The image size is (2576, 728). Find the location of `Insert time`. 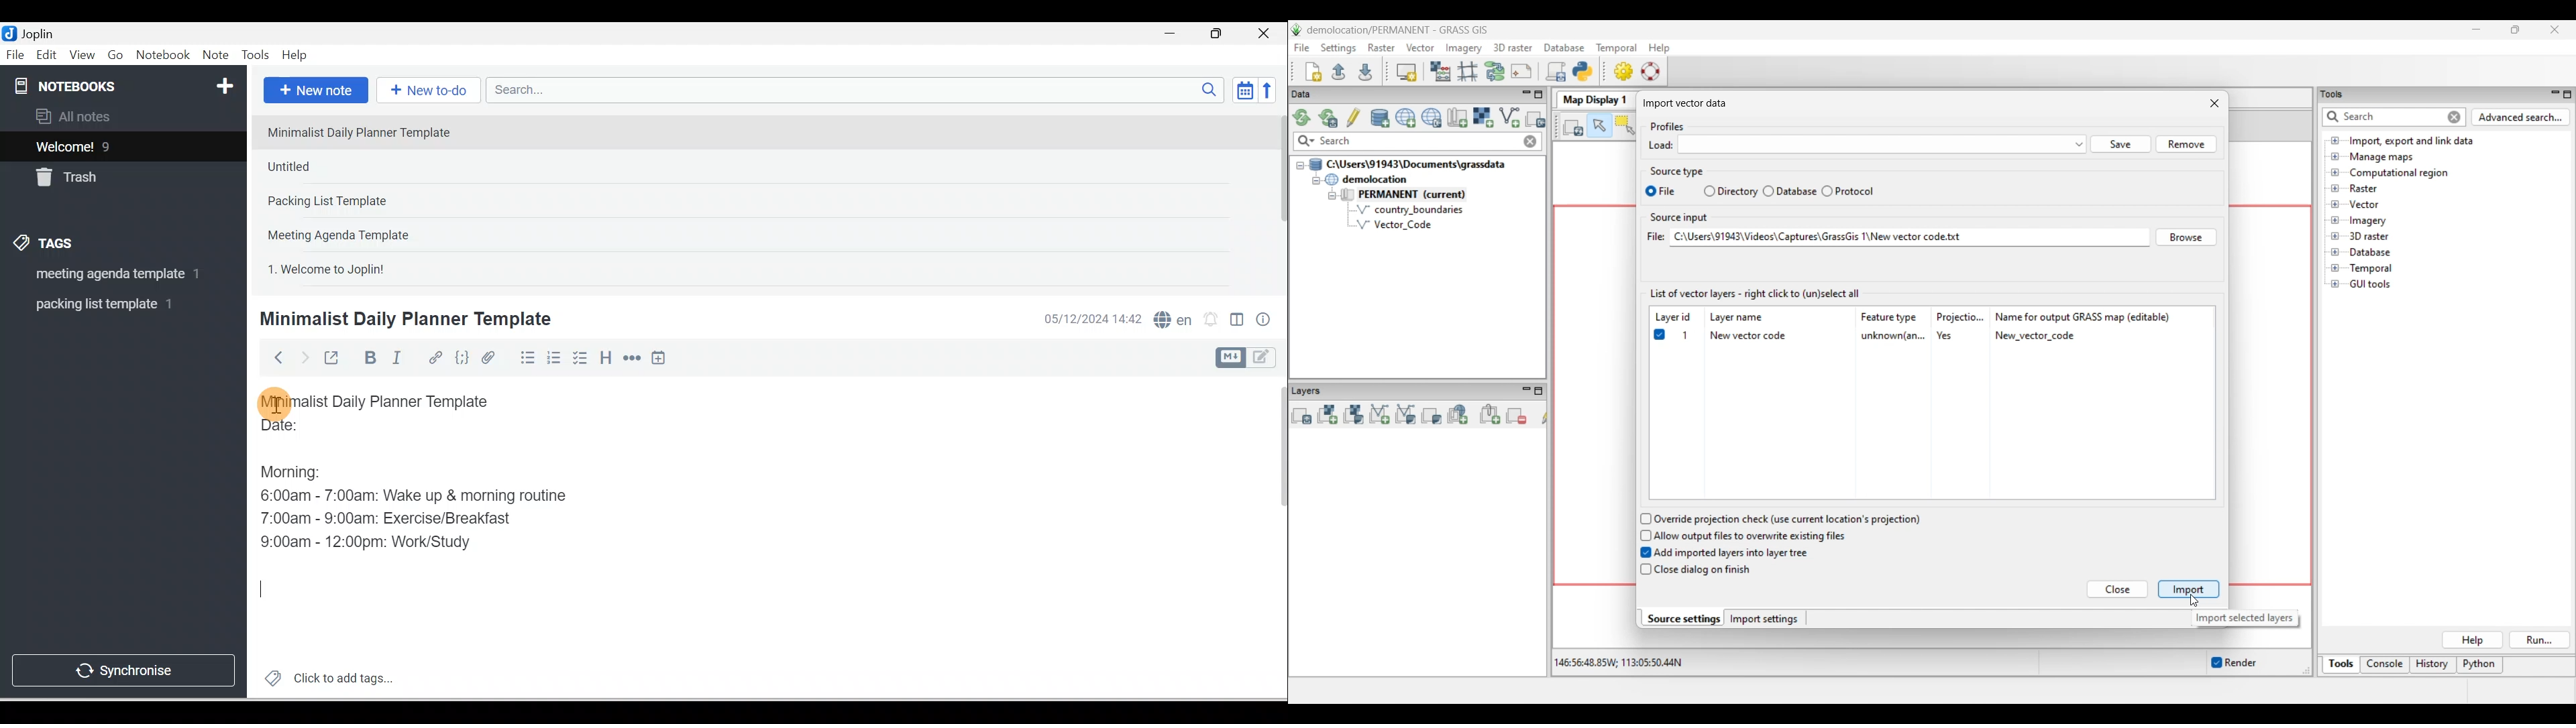

Insert time is located at coordinates (658, 359).